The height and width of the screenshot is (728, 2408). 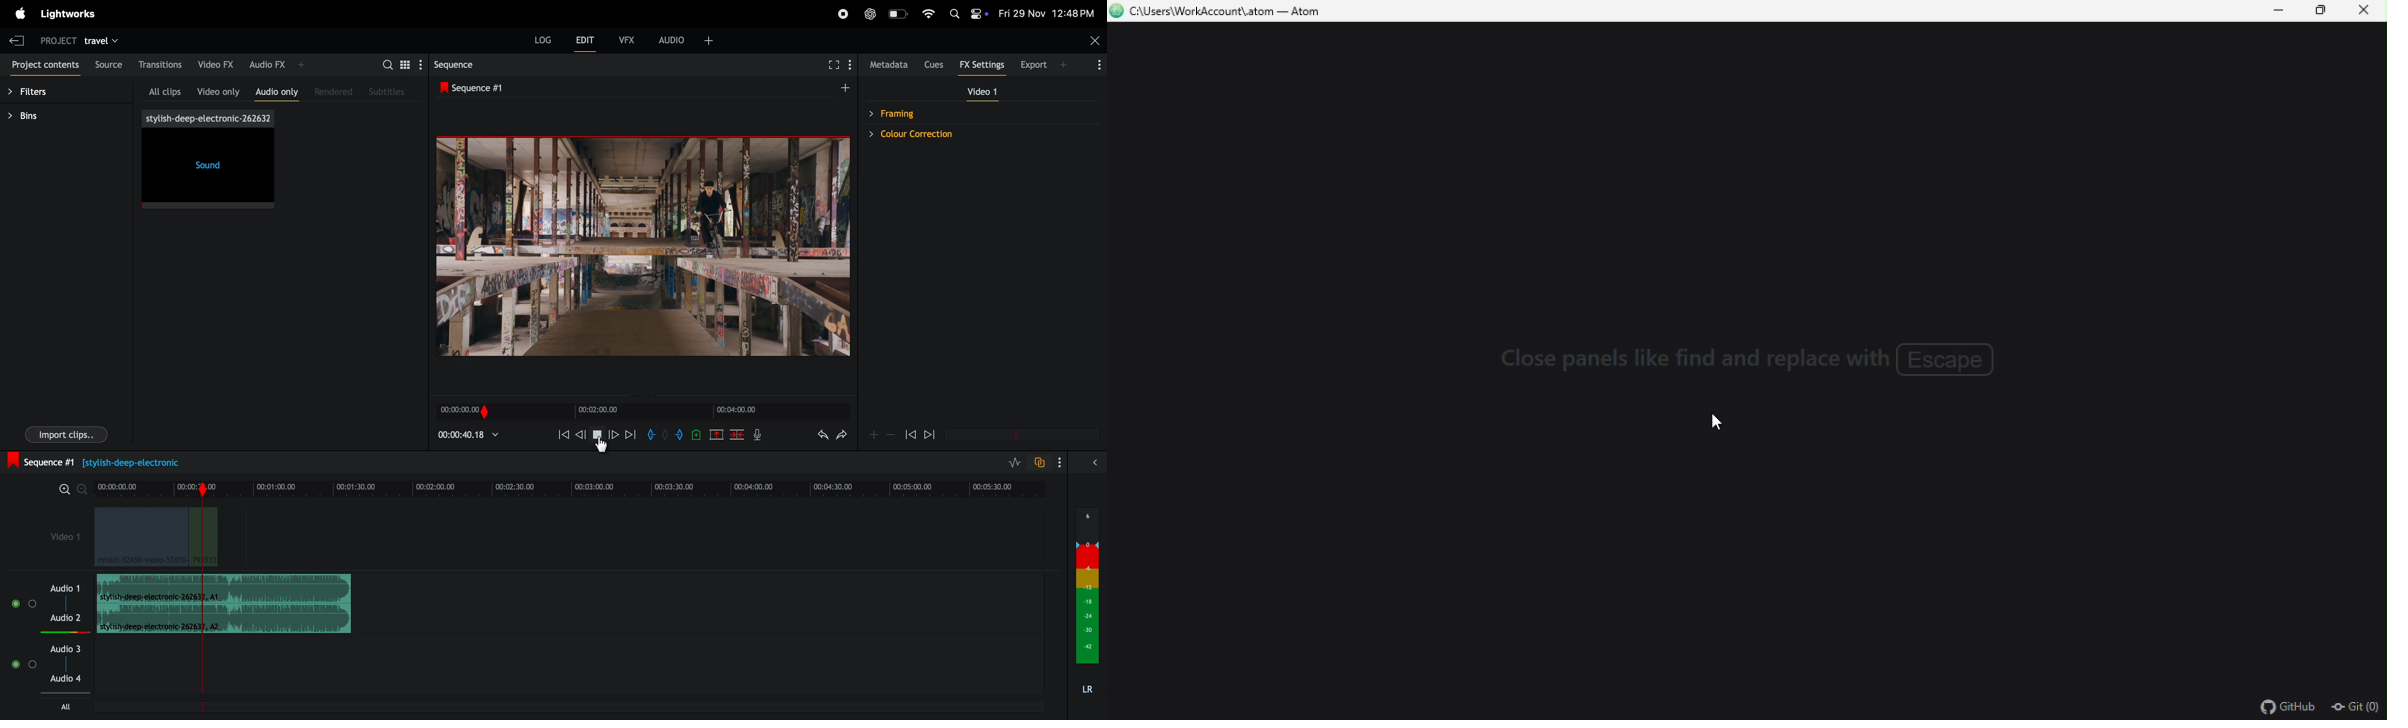 I want to click on cues, so click(x=937, y=64).